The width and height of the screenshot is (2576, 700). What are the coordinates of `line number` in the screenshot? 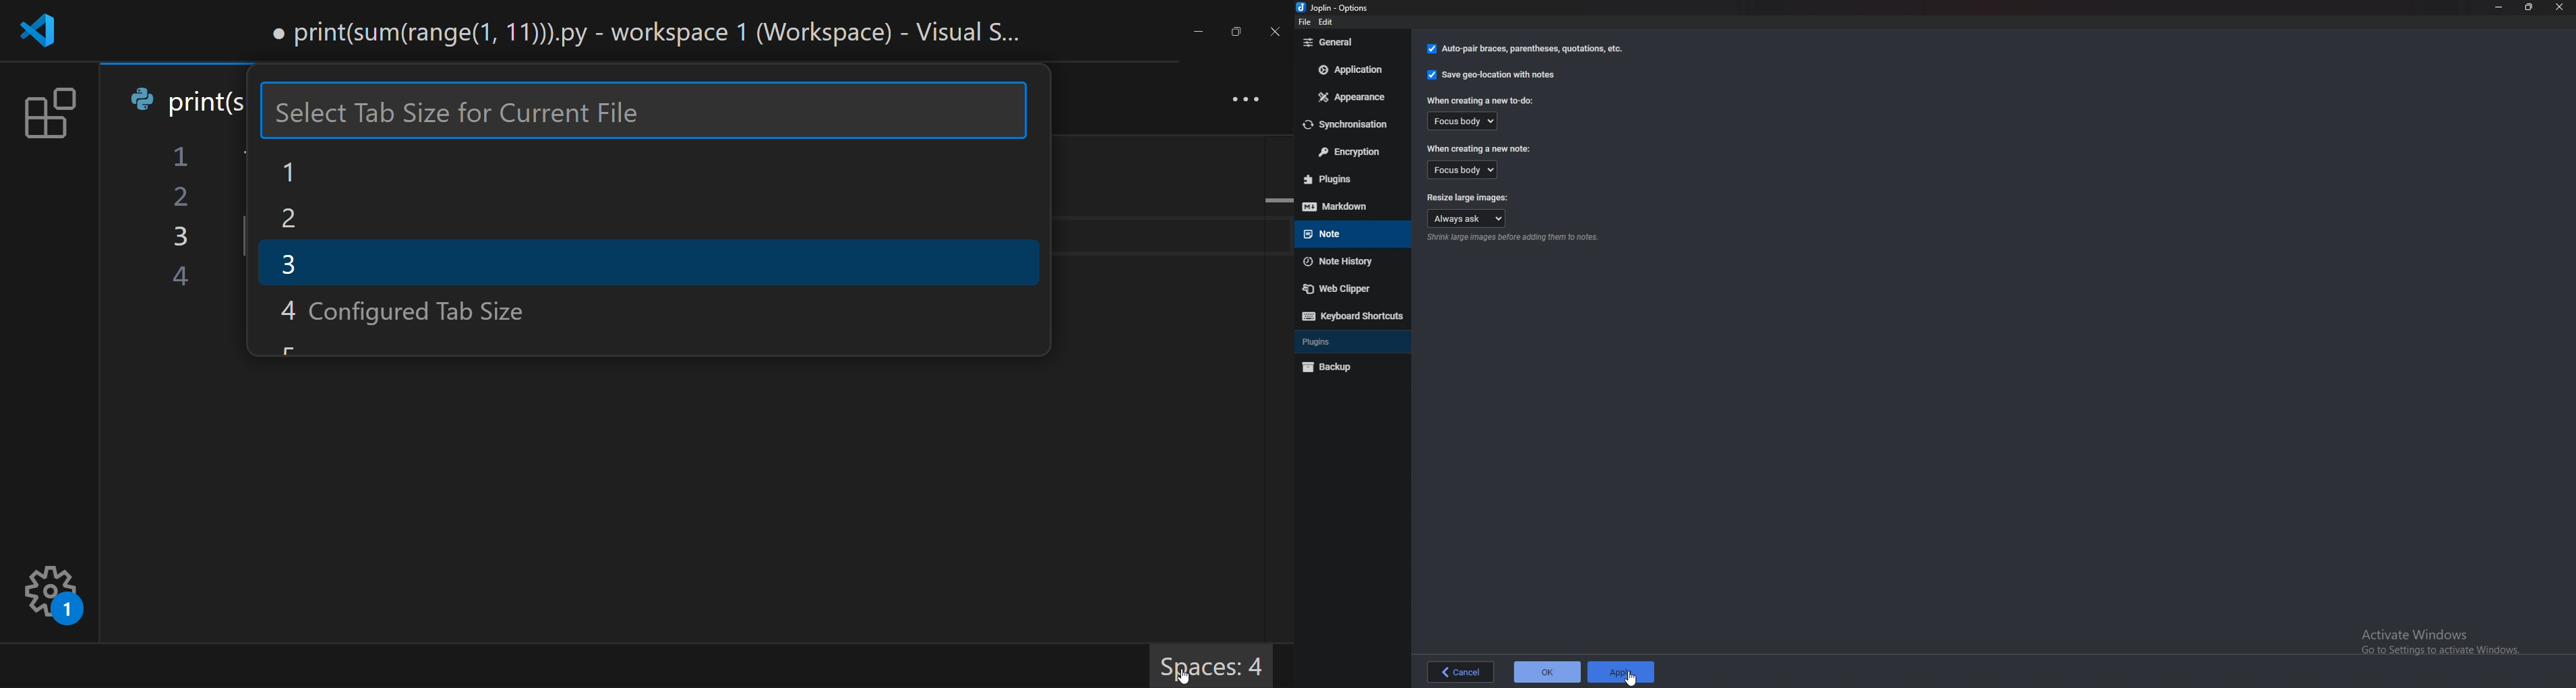 It's located at (177, 221).